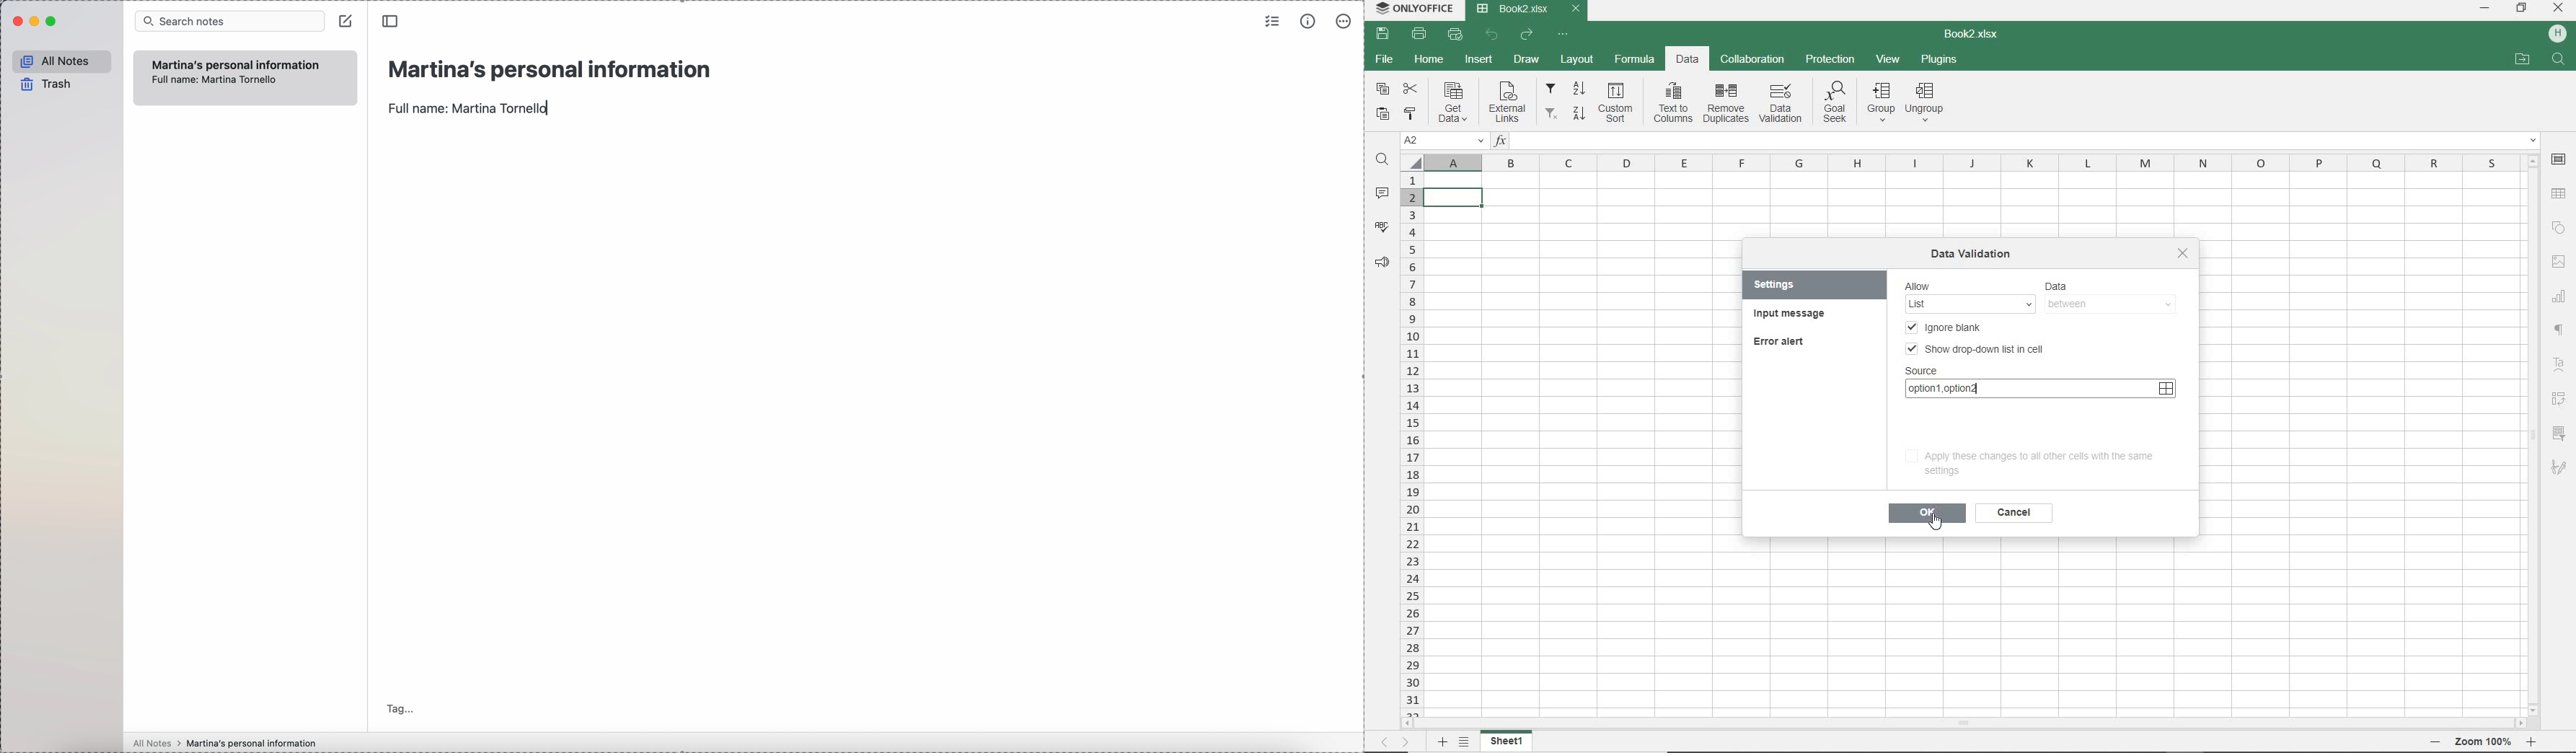 The image size is (2576, 756). Describe the element at coordinates (1949, 329) in the screenshot. I see `ignore blank` at that location.